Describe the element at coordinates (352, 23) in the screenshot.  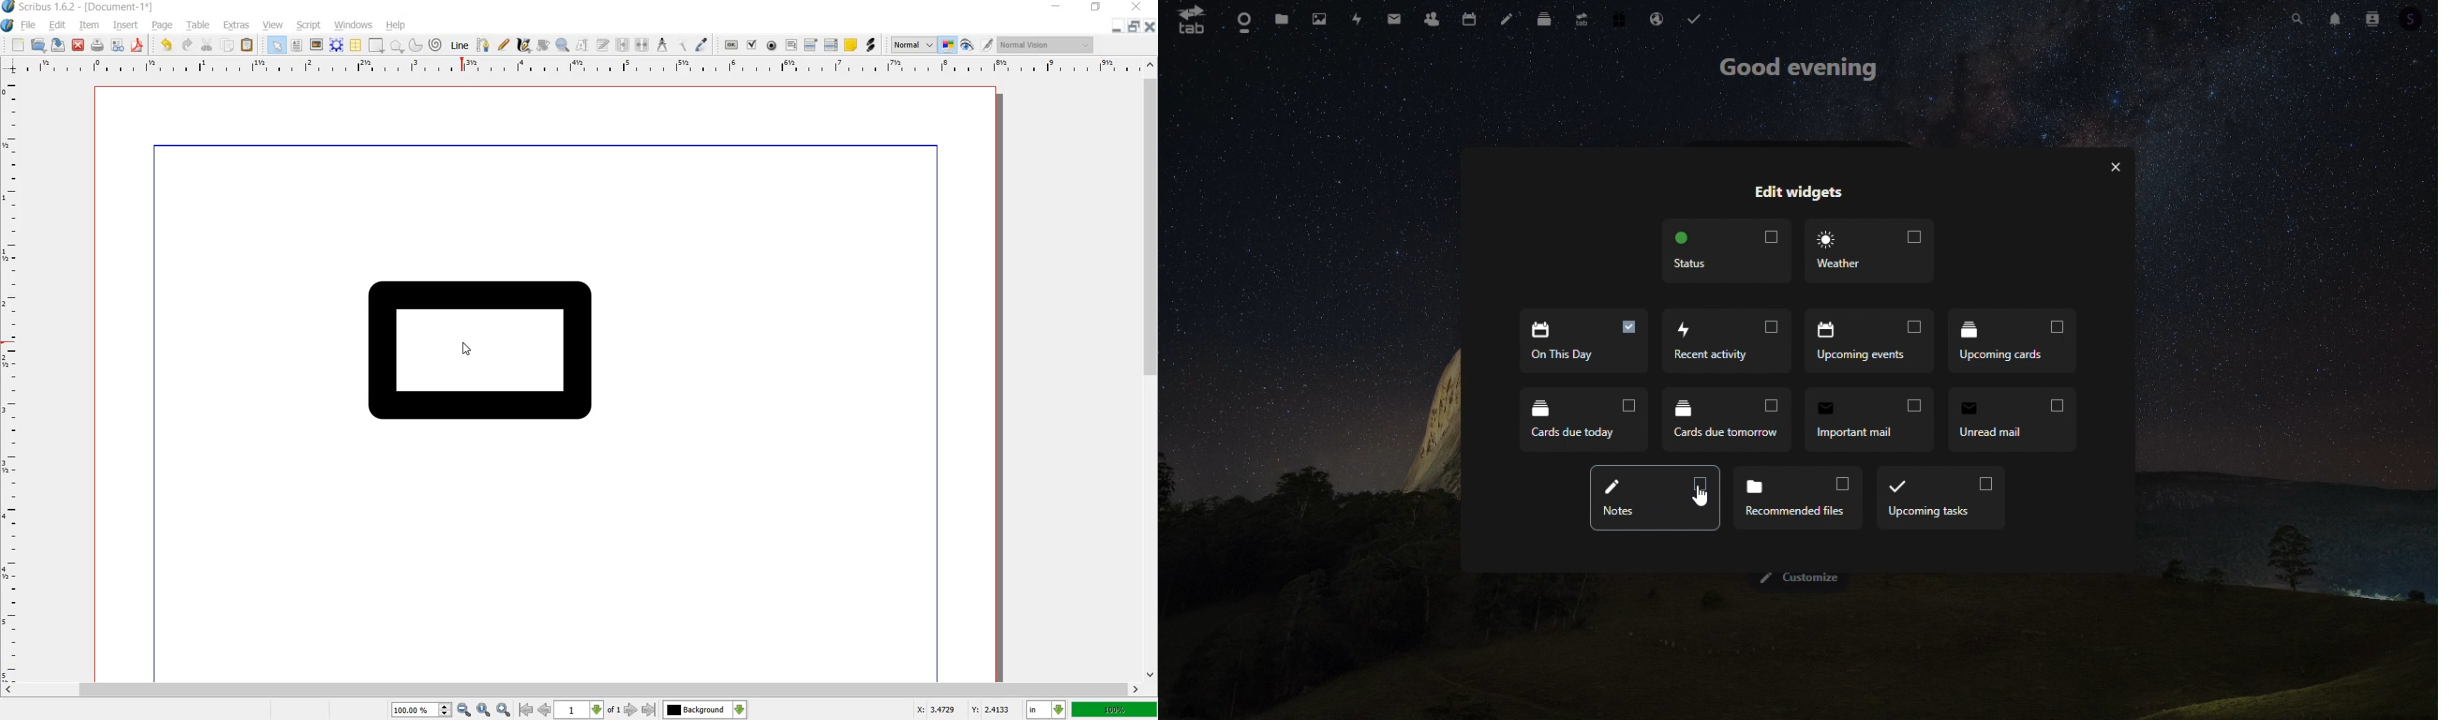
I see `windows` at that location.